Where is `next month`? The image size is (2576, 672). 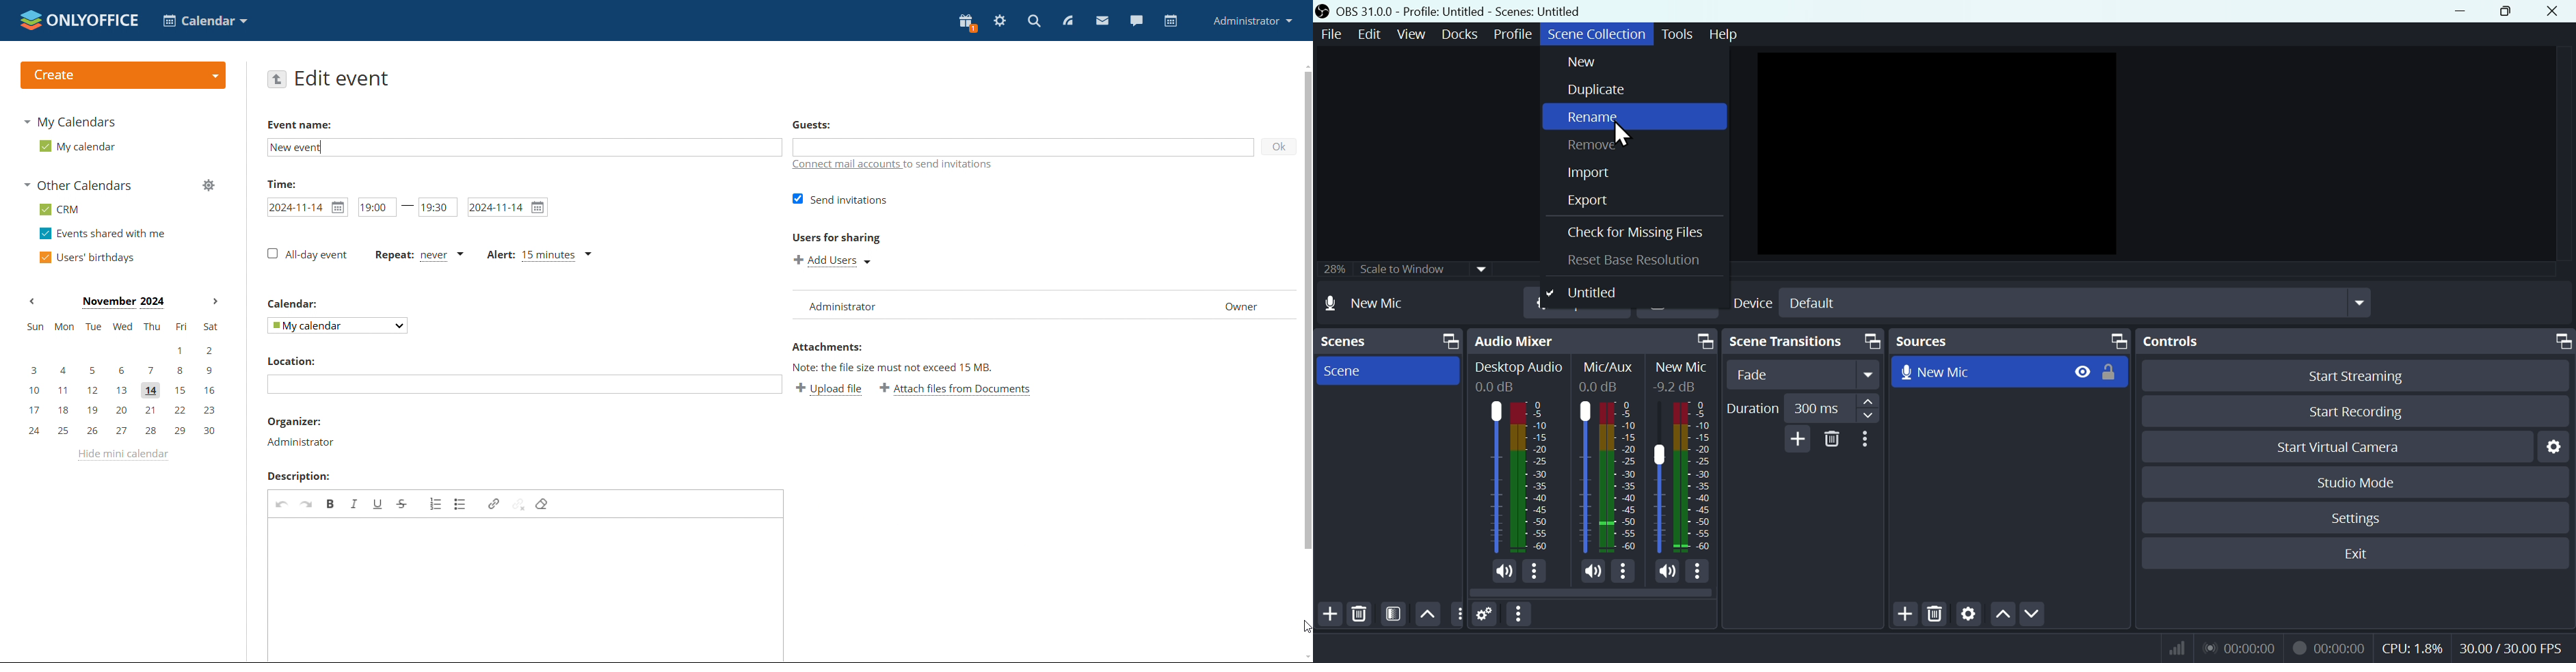
next month is located at coordinates (216, 302).